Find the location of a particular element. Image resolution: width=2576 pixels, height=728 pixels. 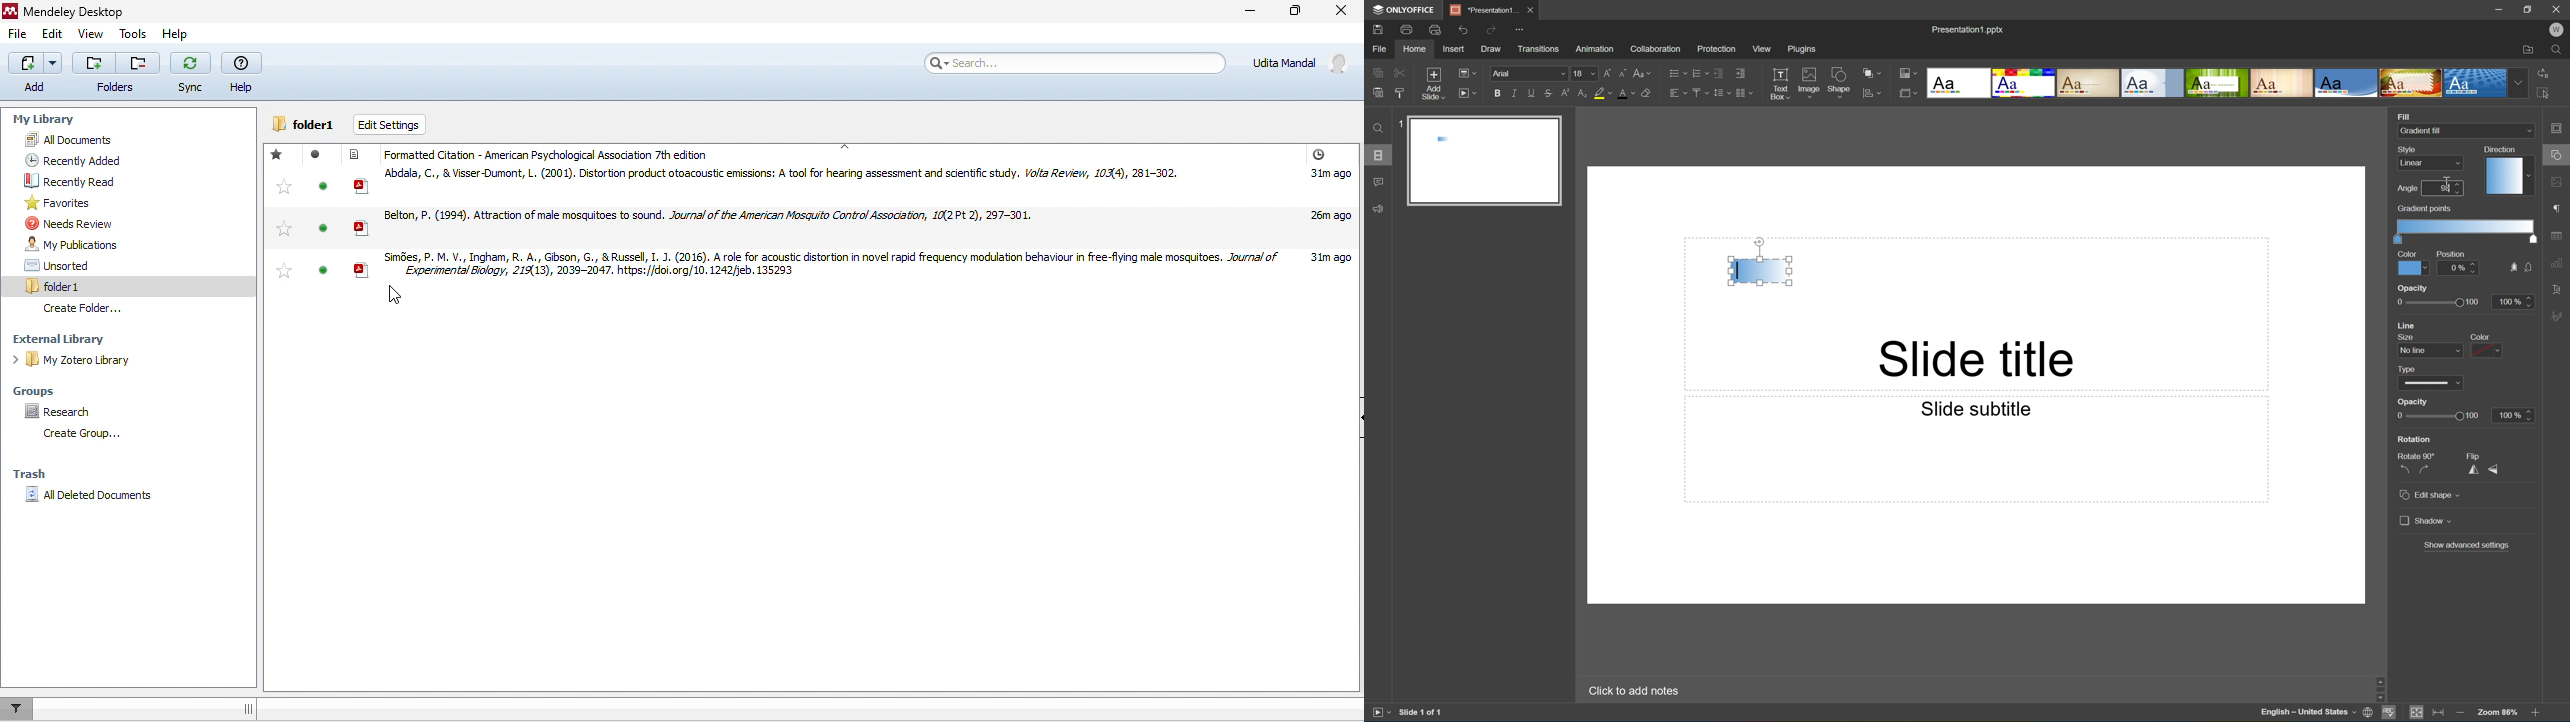

Copy style is located at coordinates (1399, 92).